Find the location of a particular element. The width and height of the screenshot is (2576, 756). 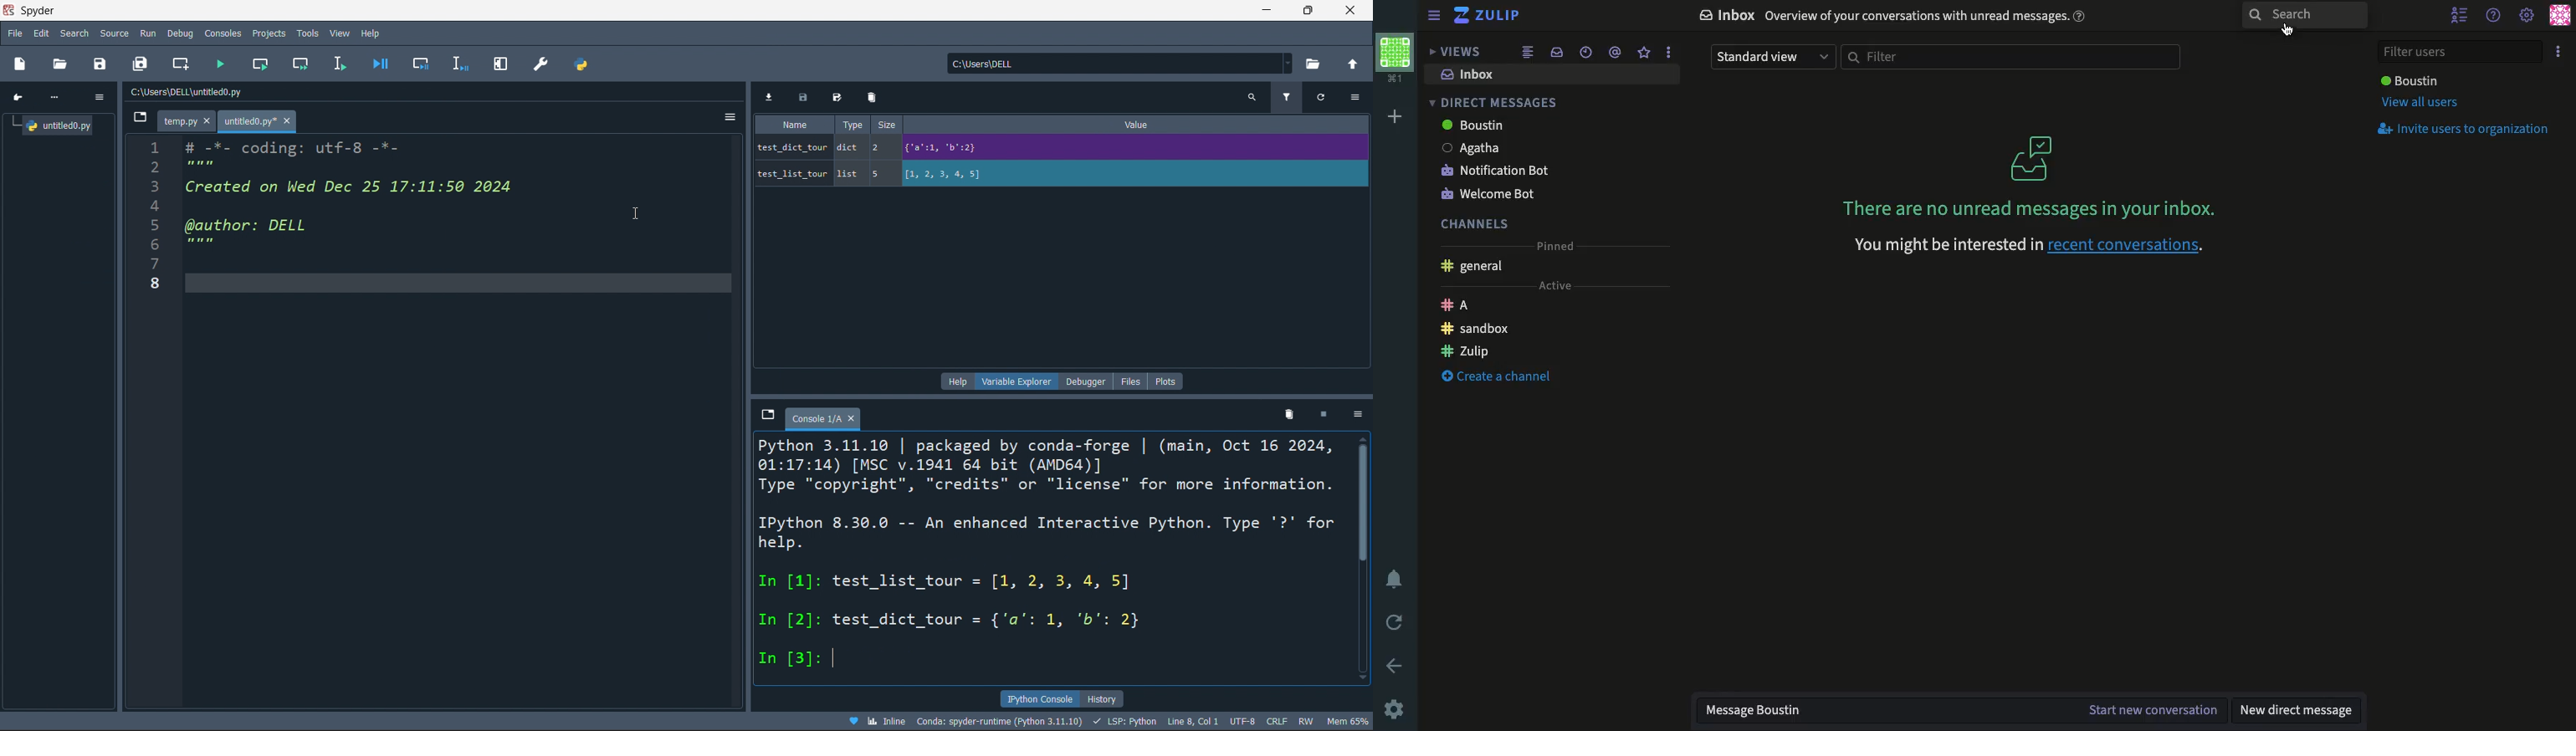

size is located at coordinates (888, 124).